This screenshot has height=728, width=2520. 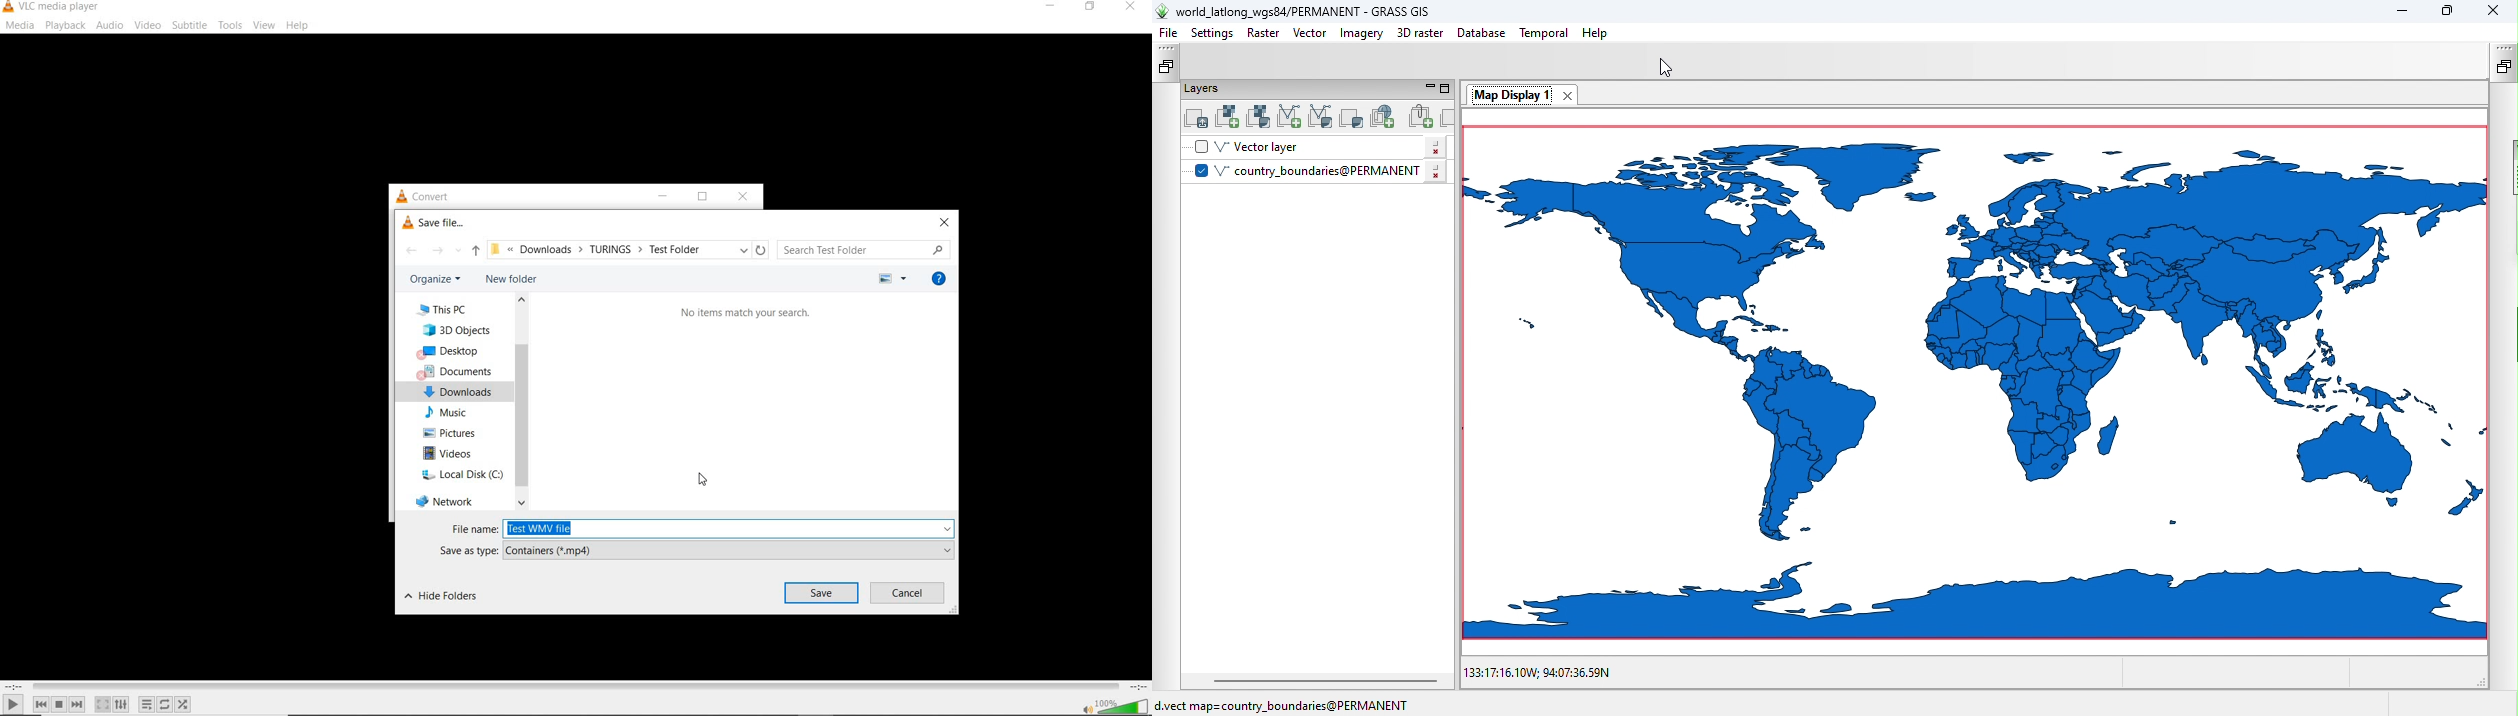 I want to click on next media, so click(x=78, y=704).